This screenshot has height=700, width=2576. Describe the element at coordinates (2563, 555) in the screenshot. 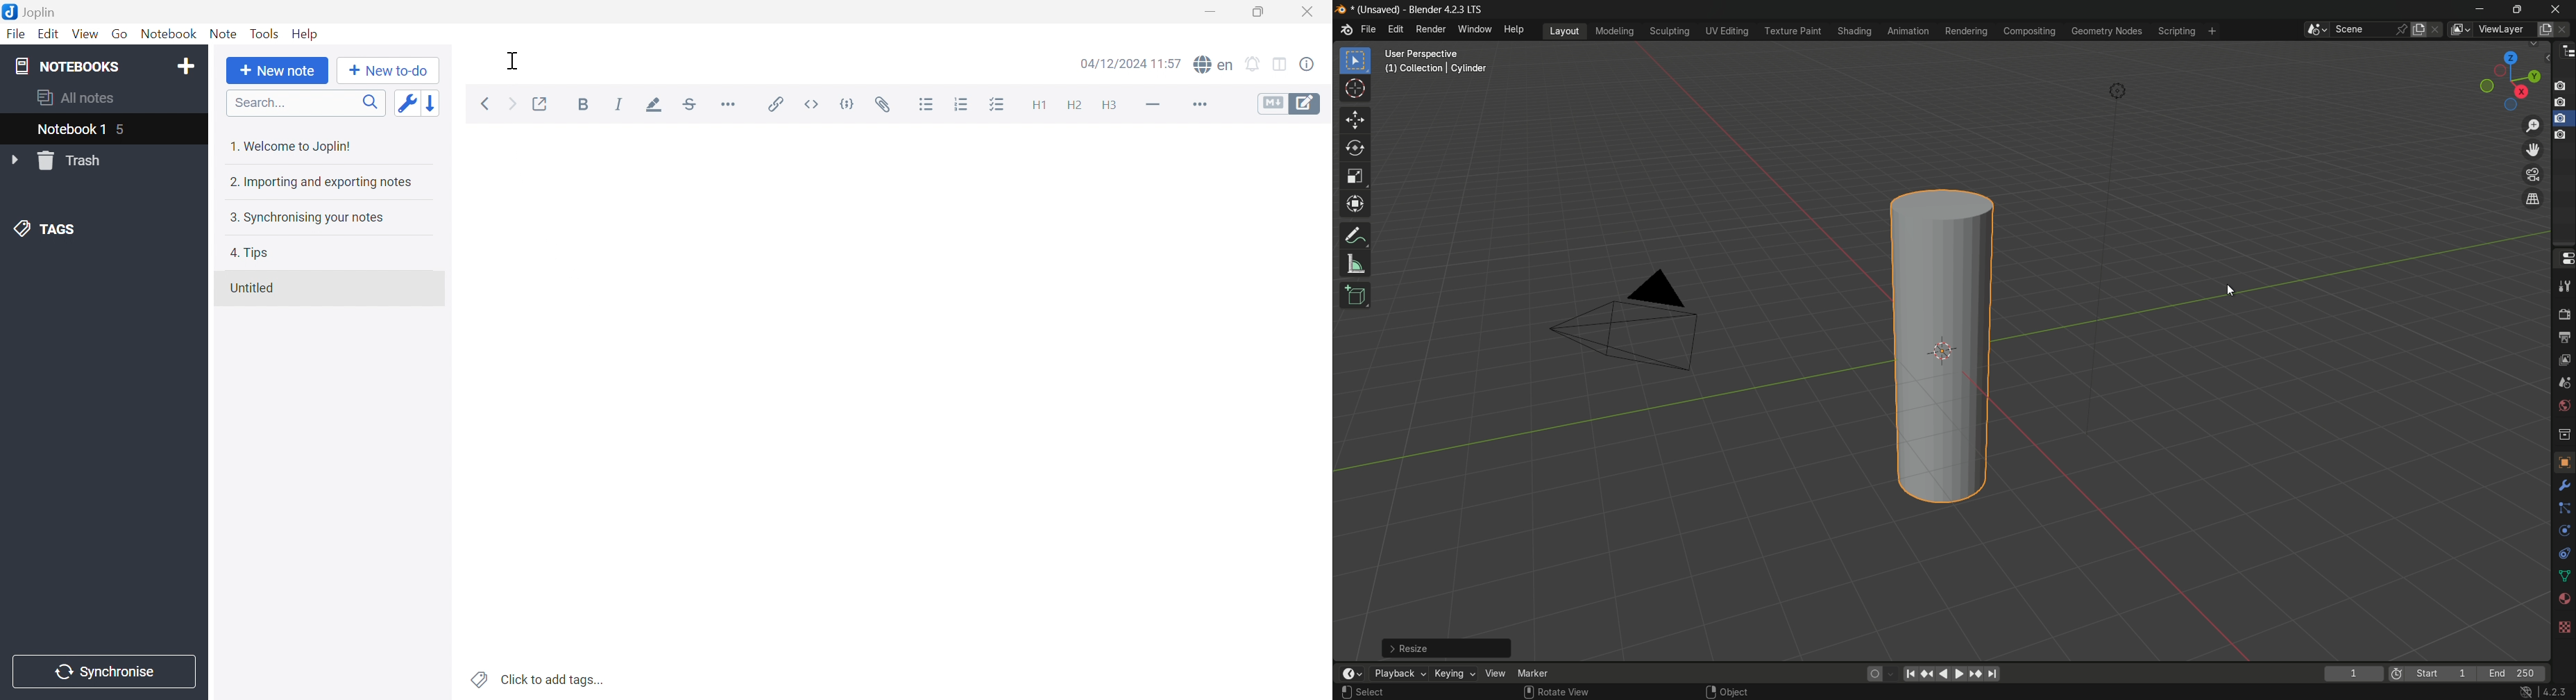

I see `constraints` at that location.